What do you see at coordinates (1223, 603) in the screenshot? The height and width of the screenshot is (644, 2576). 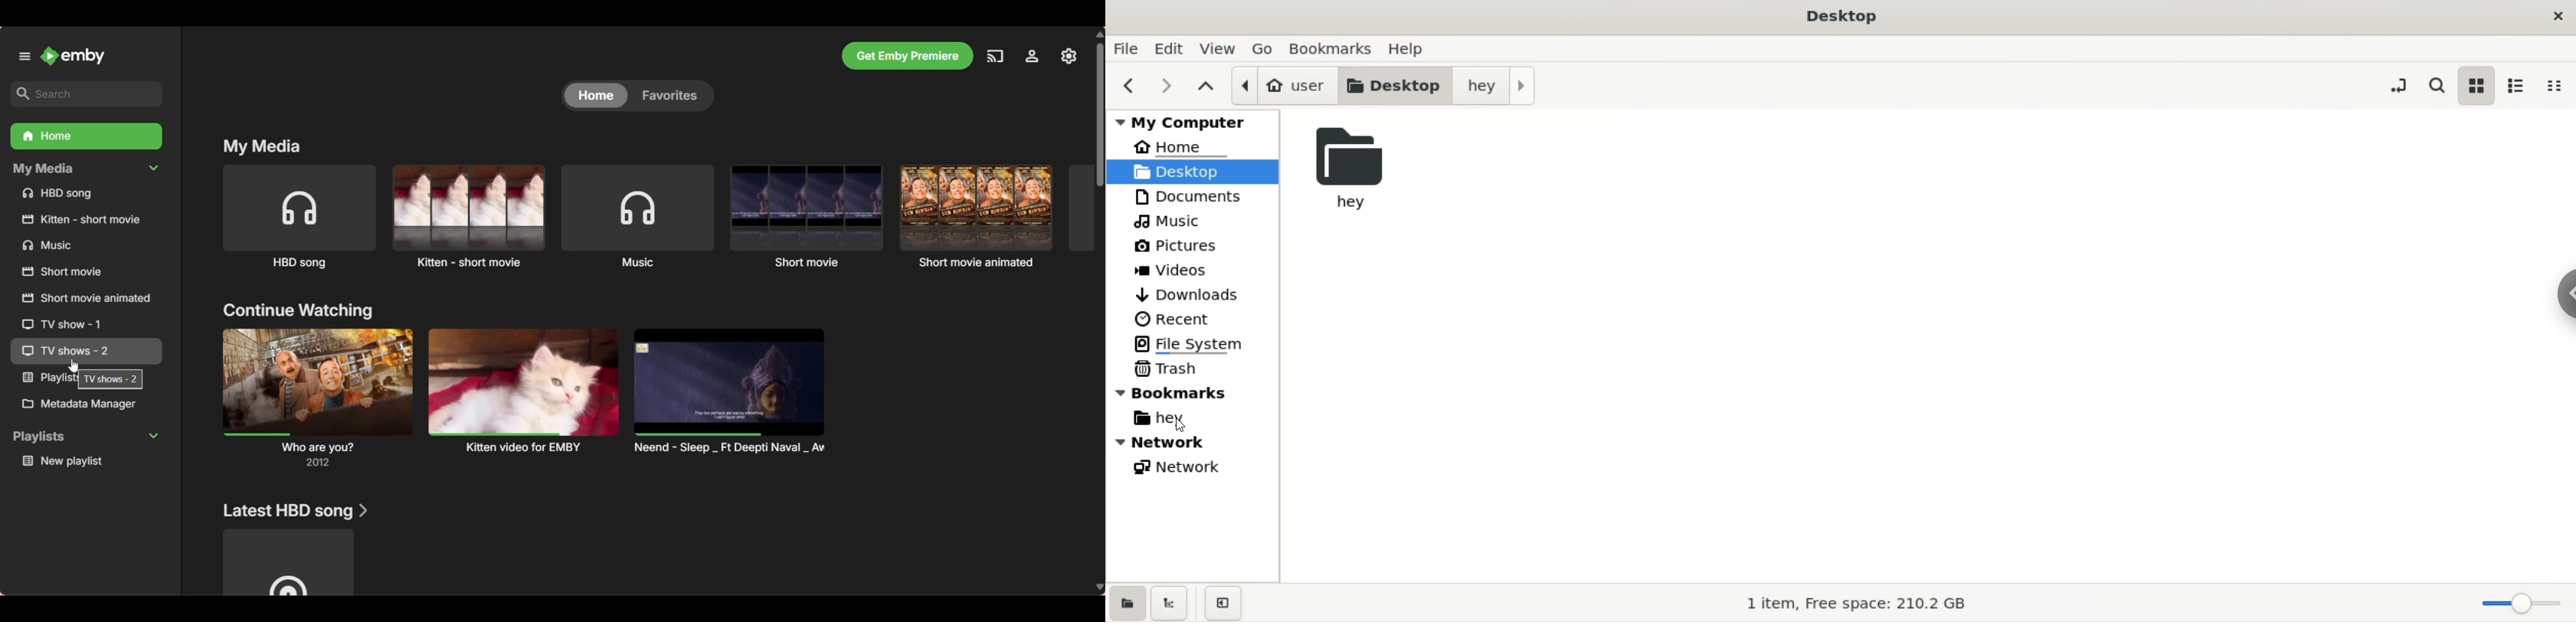 I see `close sidebars` at bounding box center [1223, 603].